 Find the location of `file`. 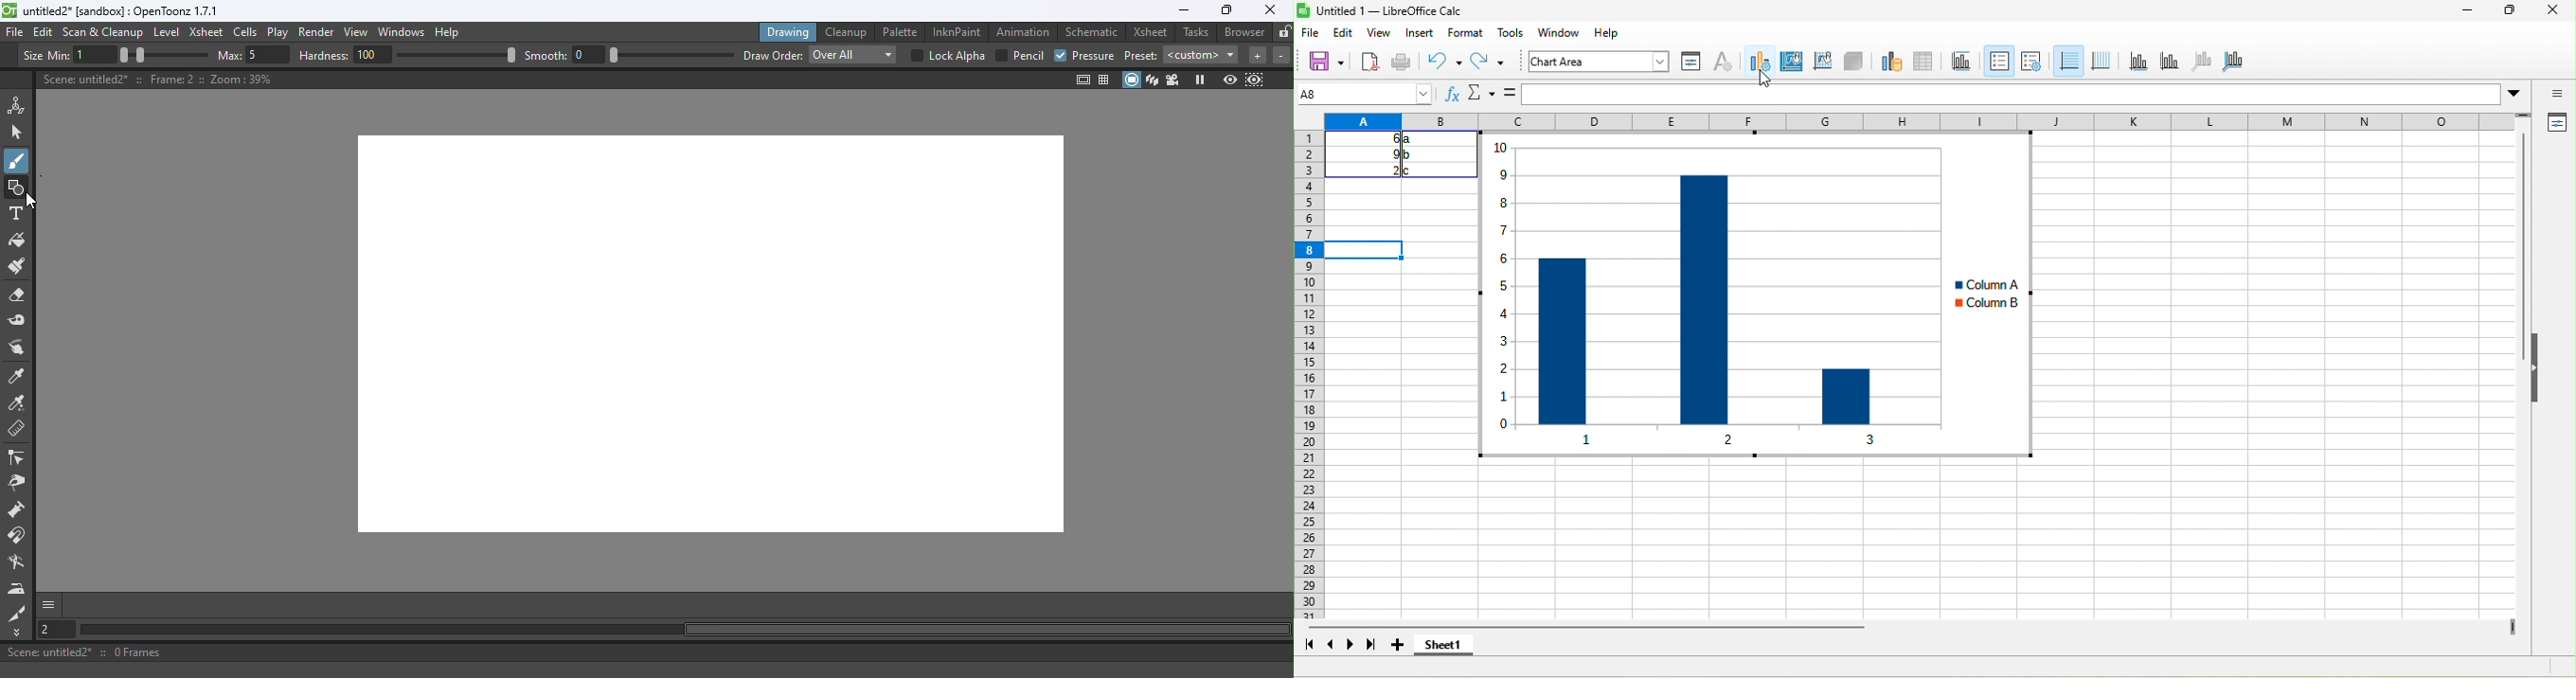

file is located at coordinates (1311, 33).